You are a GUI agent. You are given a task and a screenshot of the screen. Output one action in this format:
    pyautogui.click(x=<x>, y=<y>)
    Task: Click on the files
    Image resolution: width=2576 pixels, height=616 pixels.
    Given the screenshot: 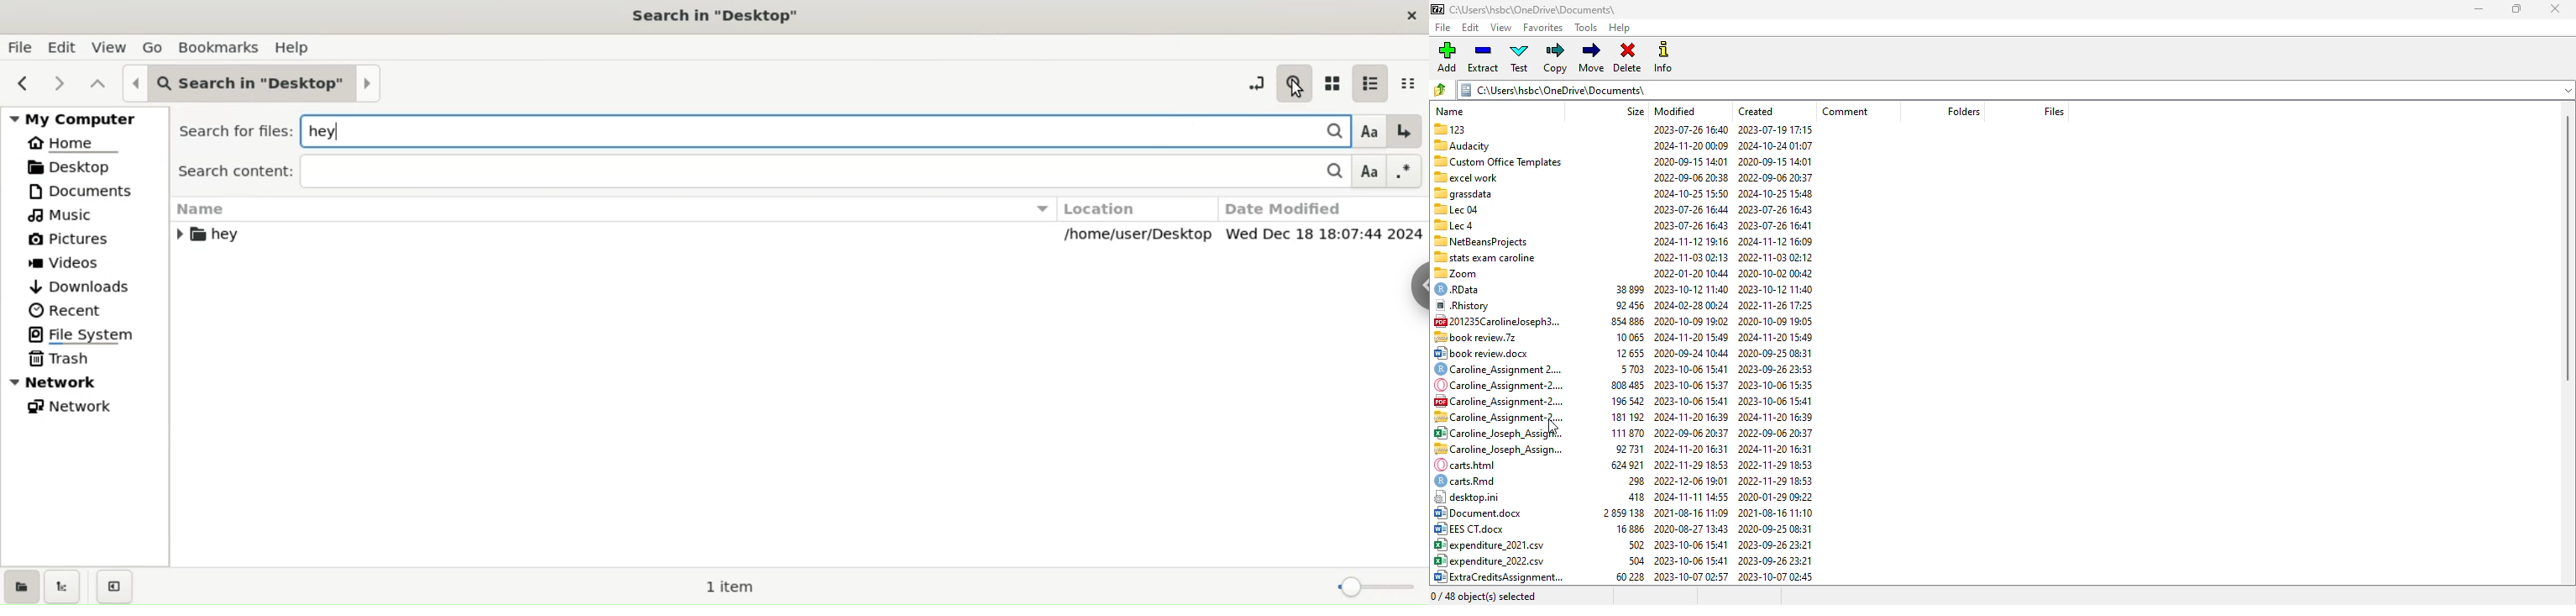 What is the action you would take?
    pyautogui.click(x=2051, y=111)
    